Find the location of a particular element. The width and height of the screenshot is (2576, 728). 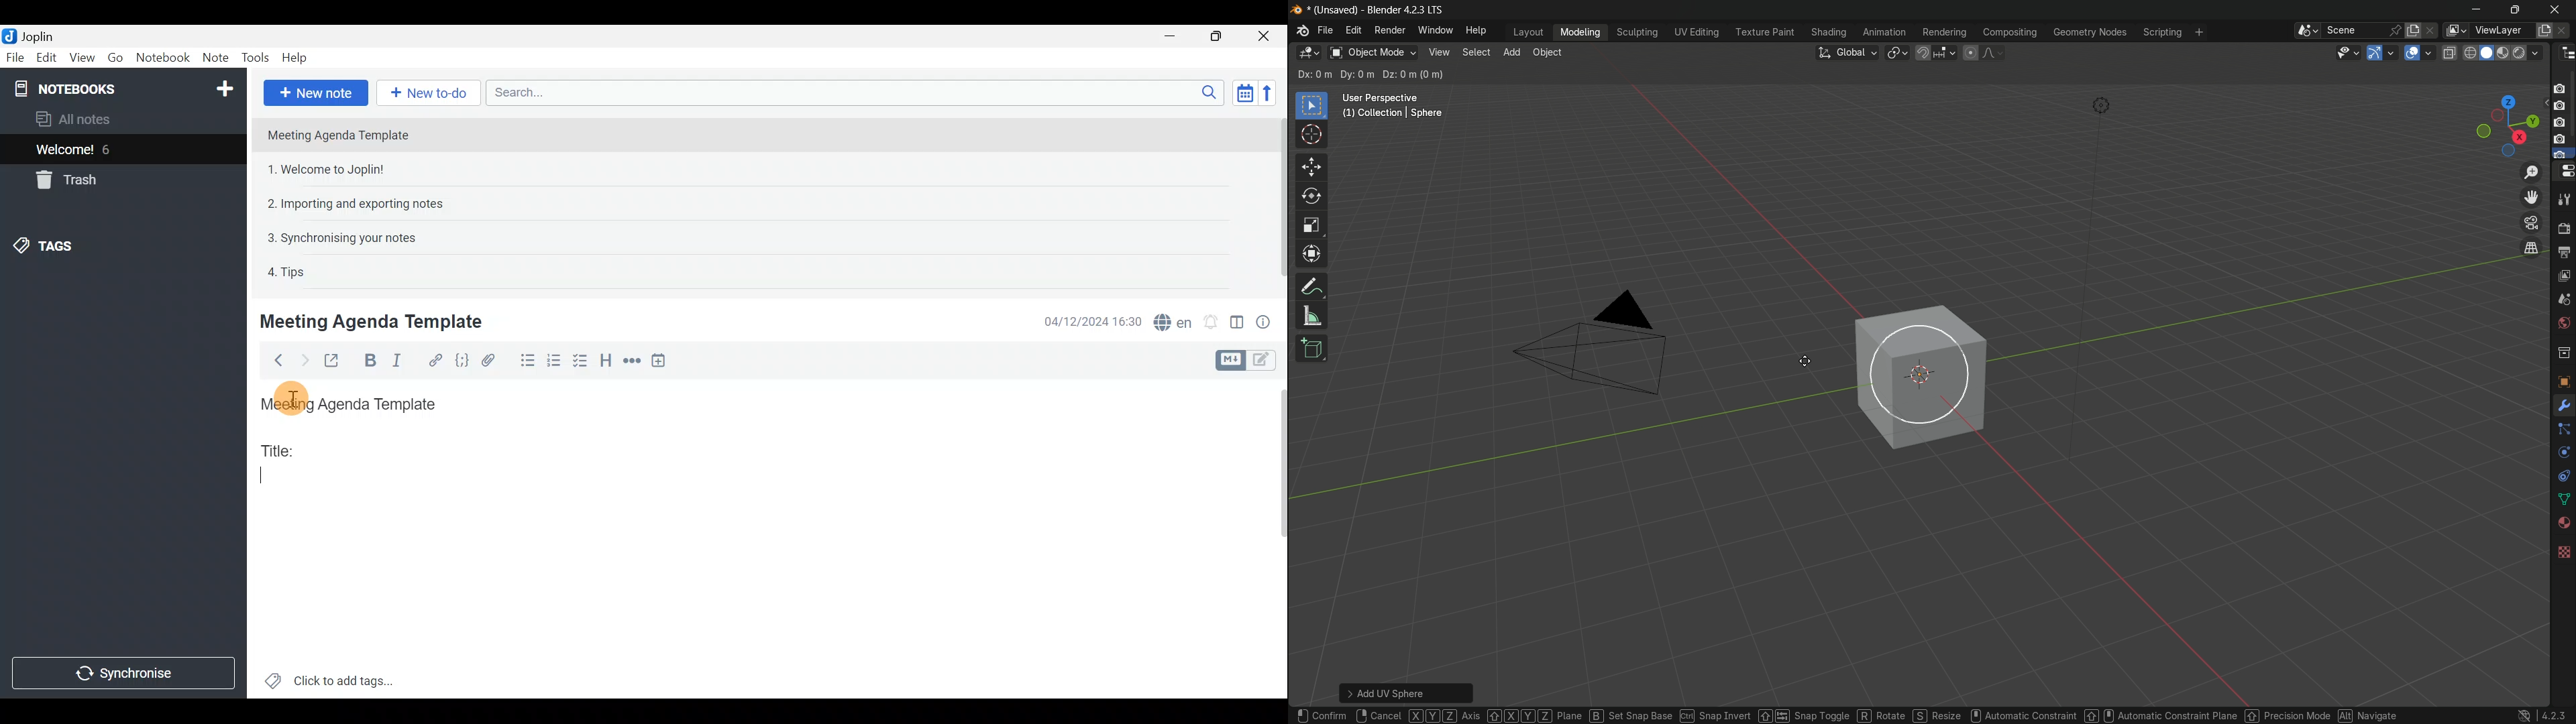

Edit is located at coordinates (47, 59).